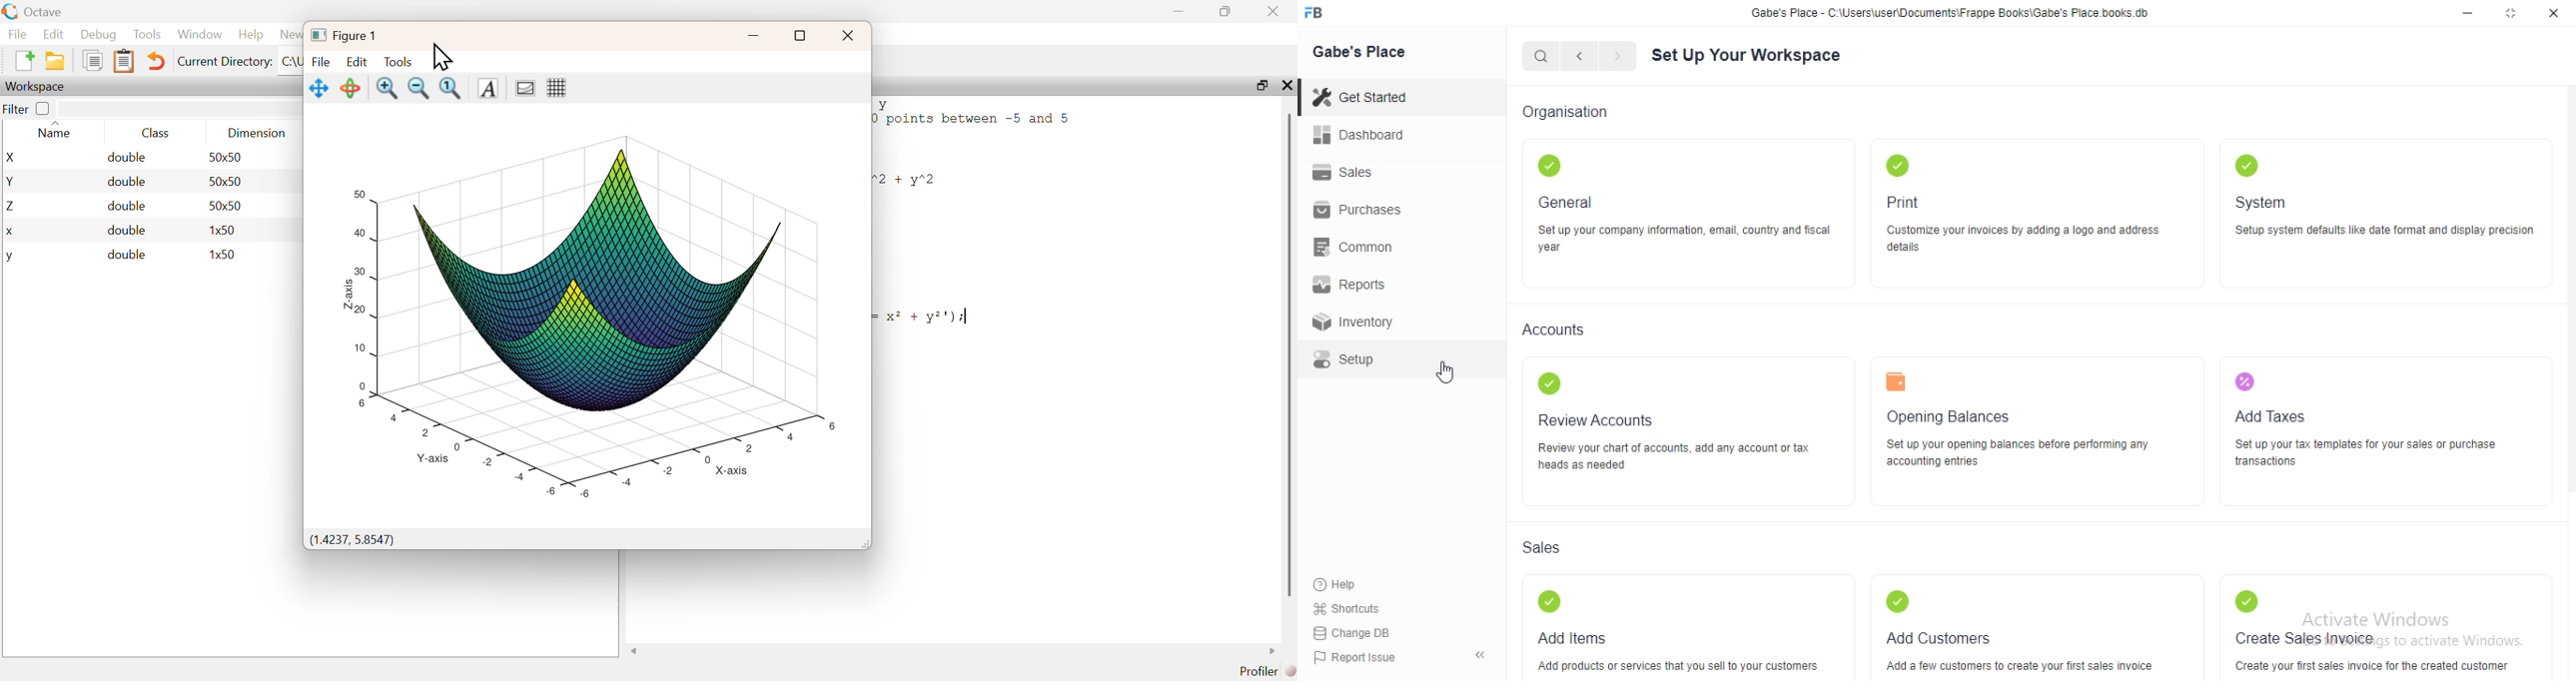 The width and height of the screenshot is (2576, 700). I want to click on close, so click(2555, 13).